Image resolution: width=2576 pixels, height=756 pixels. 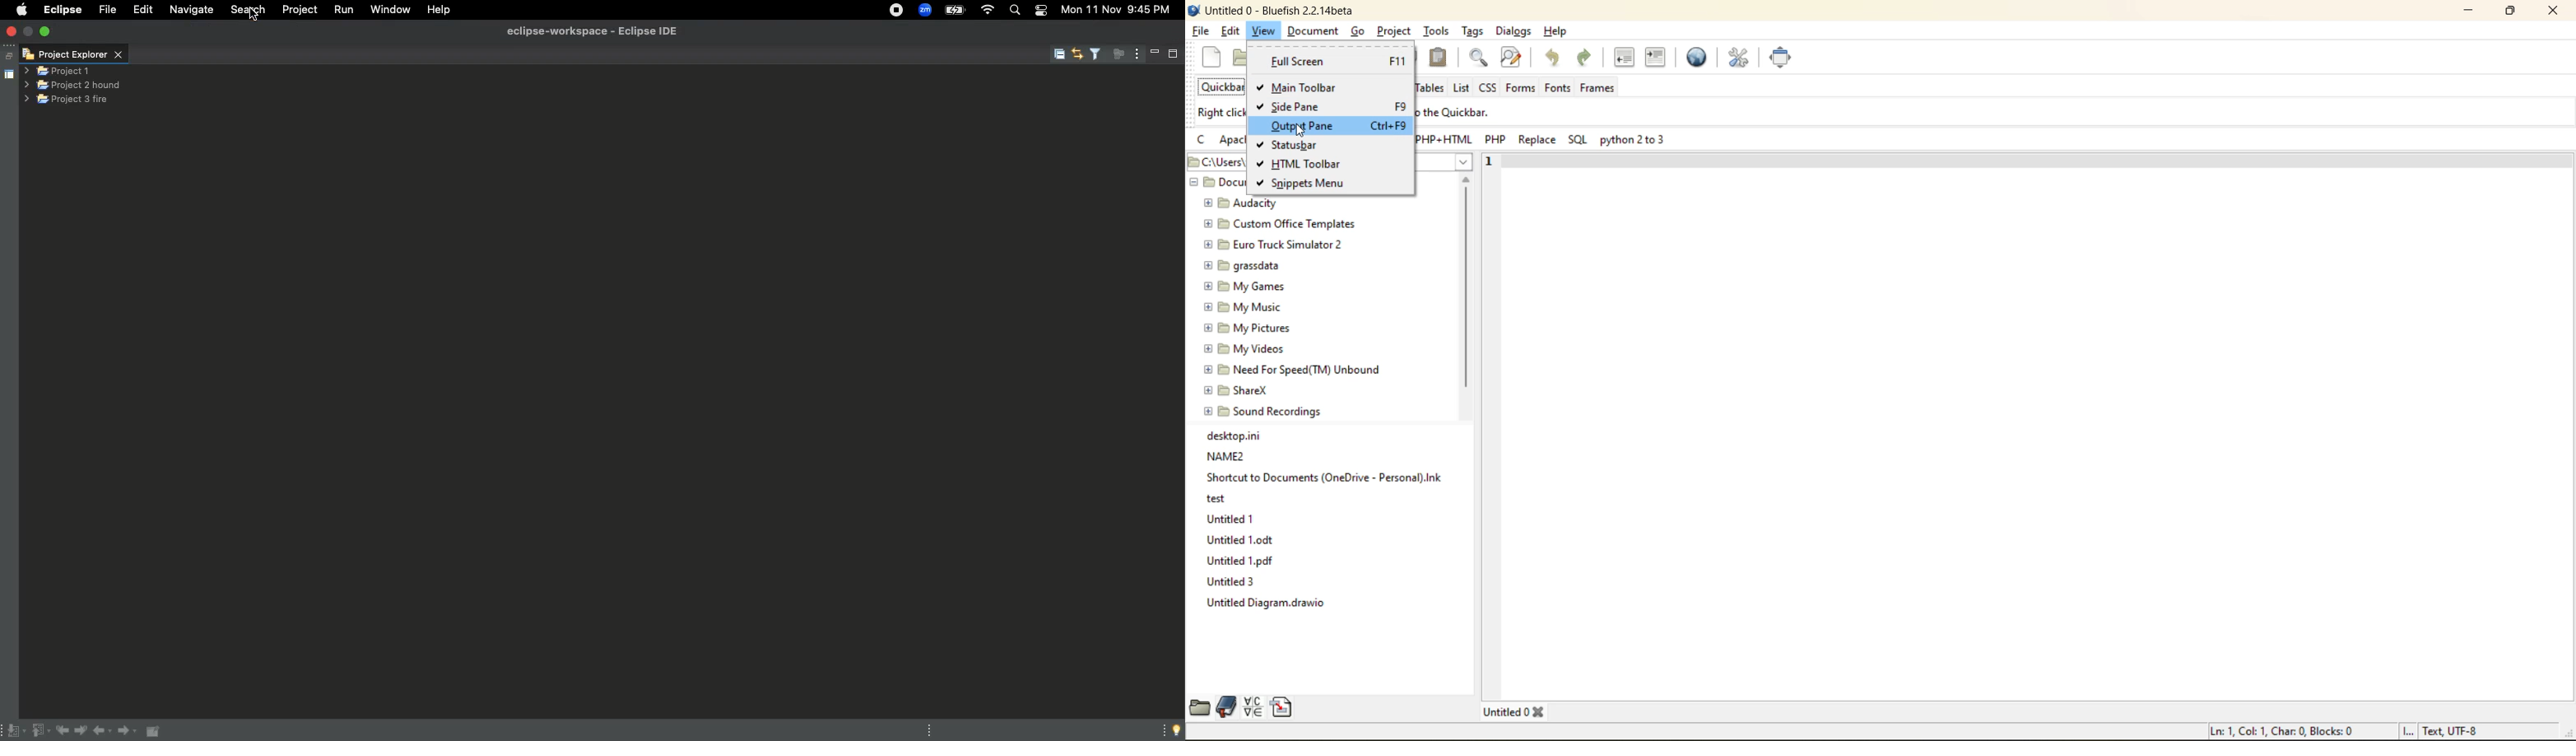 What do you see at coordinates (1587, 58) in the screenshot?
I see `redo` at bounding box center [1587, 58].